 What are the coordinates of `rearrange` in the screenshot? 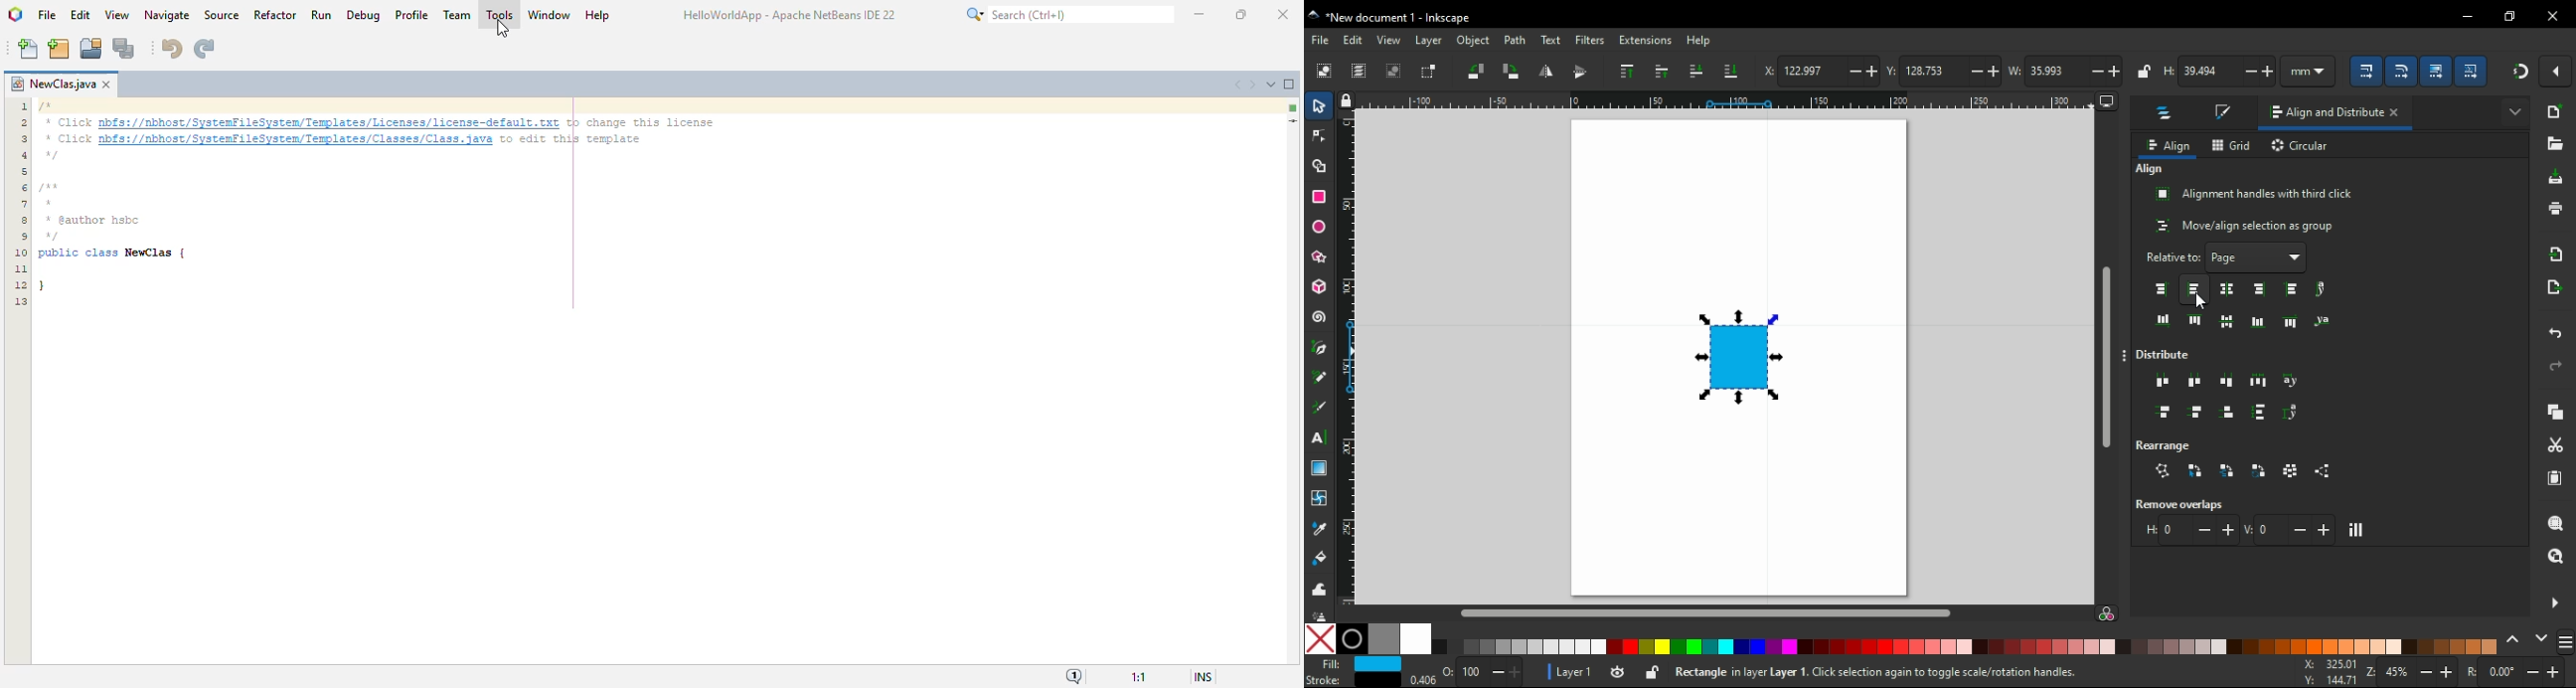 It's located at (2166, 445).